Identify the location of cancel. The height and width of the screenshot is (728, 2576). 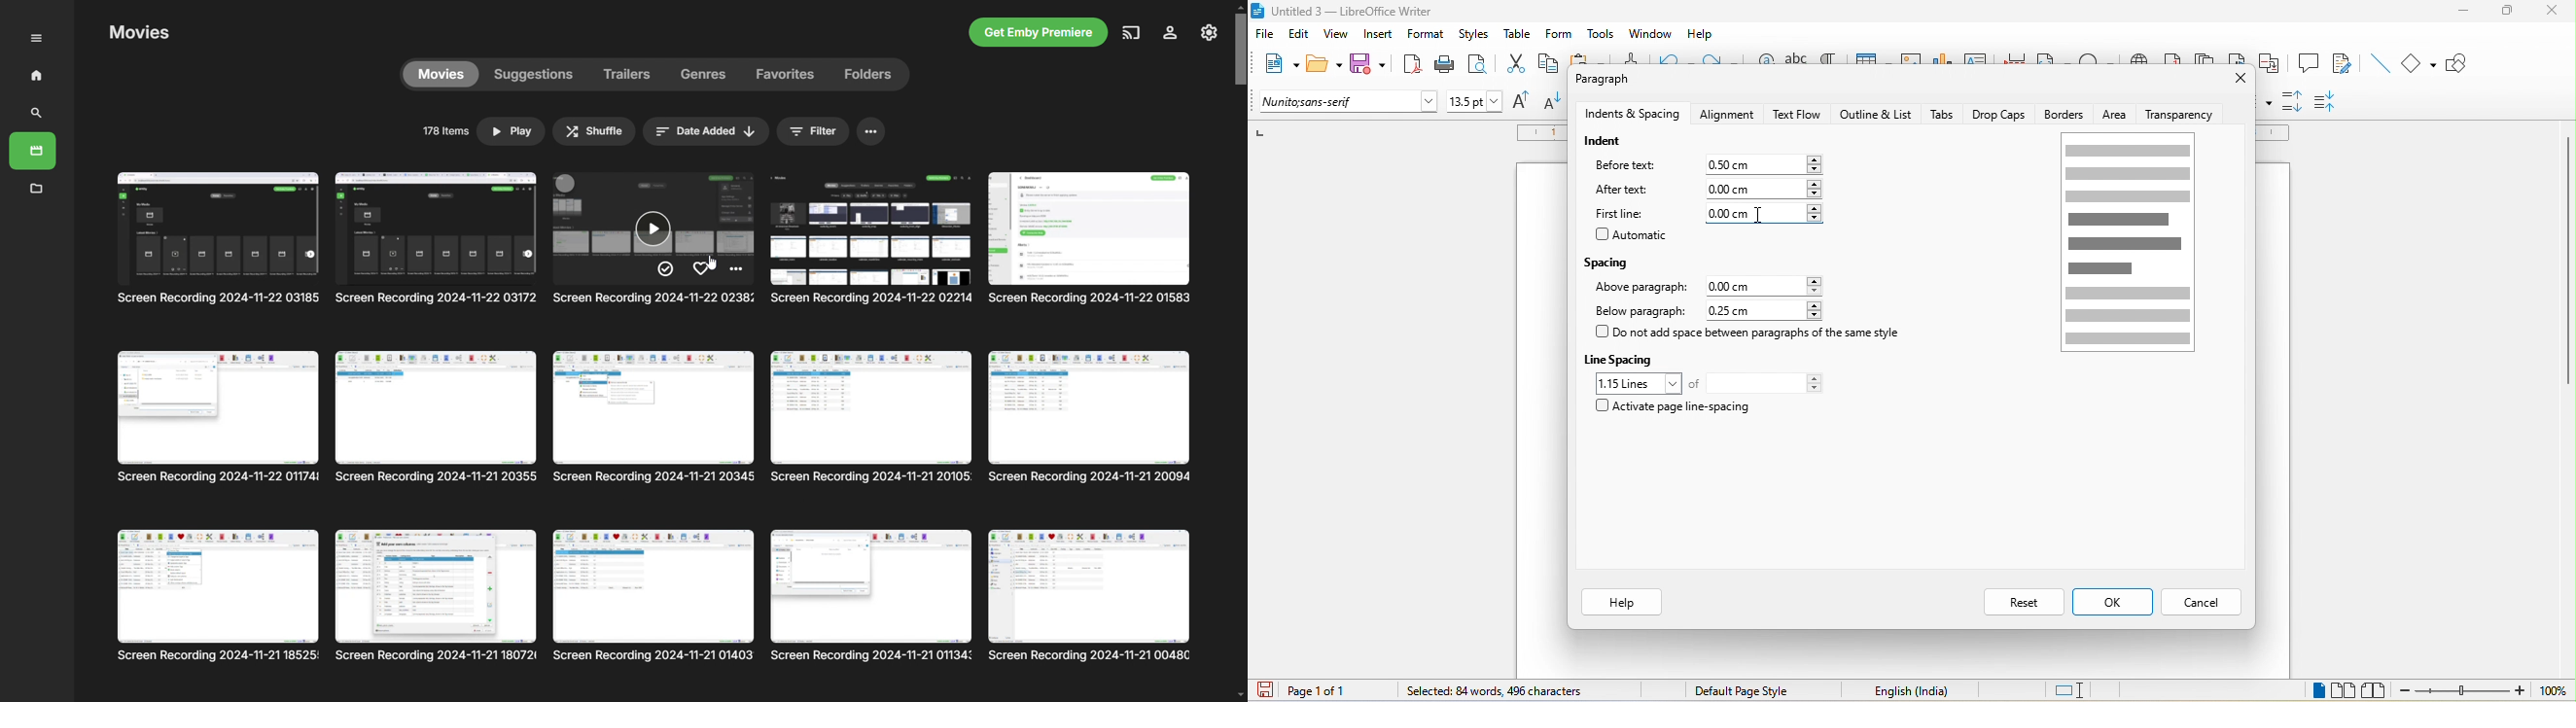
(2202, 602).